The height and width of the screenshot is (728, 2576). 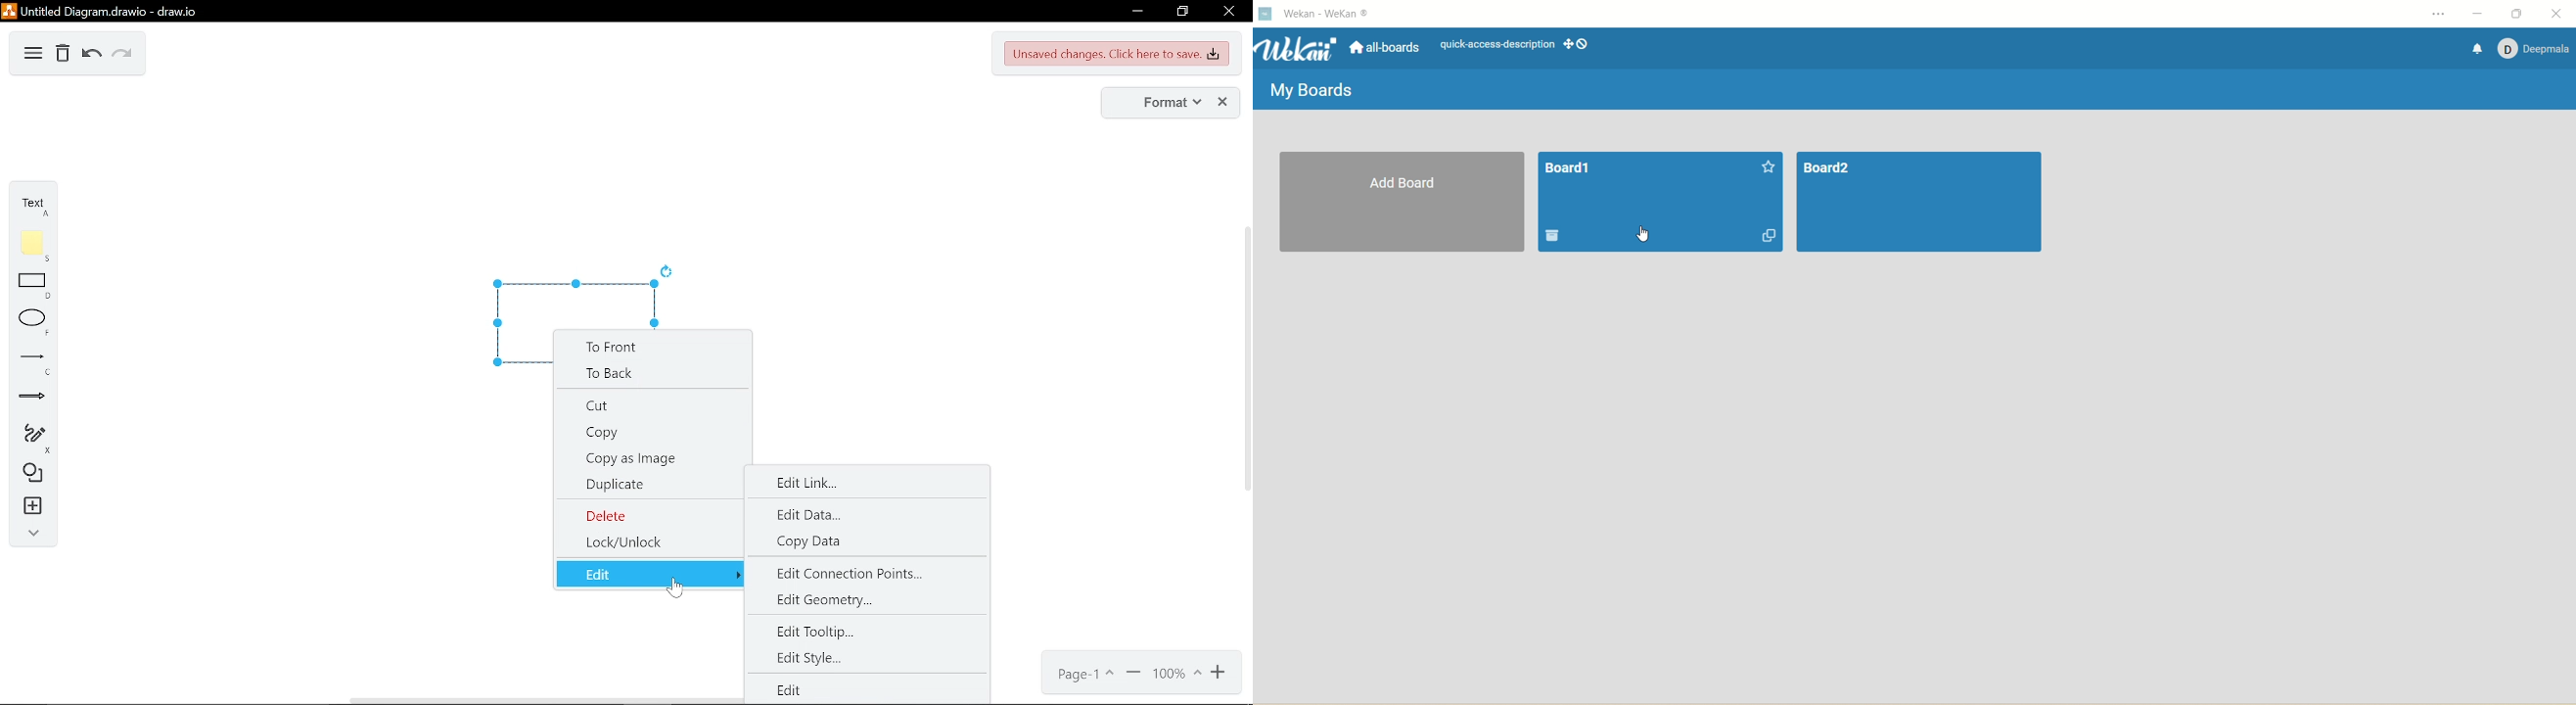 I want to click on freehand, so click(x=34, y=439).